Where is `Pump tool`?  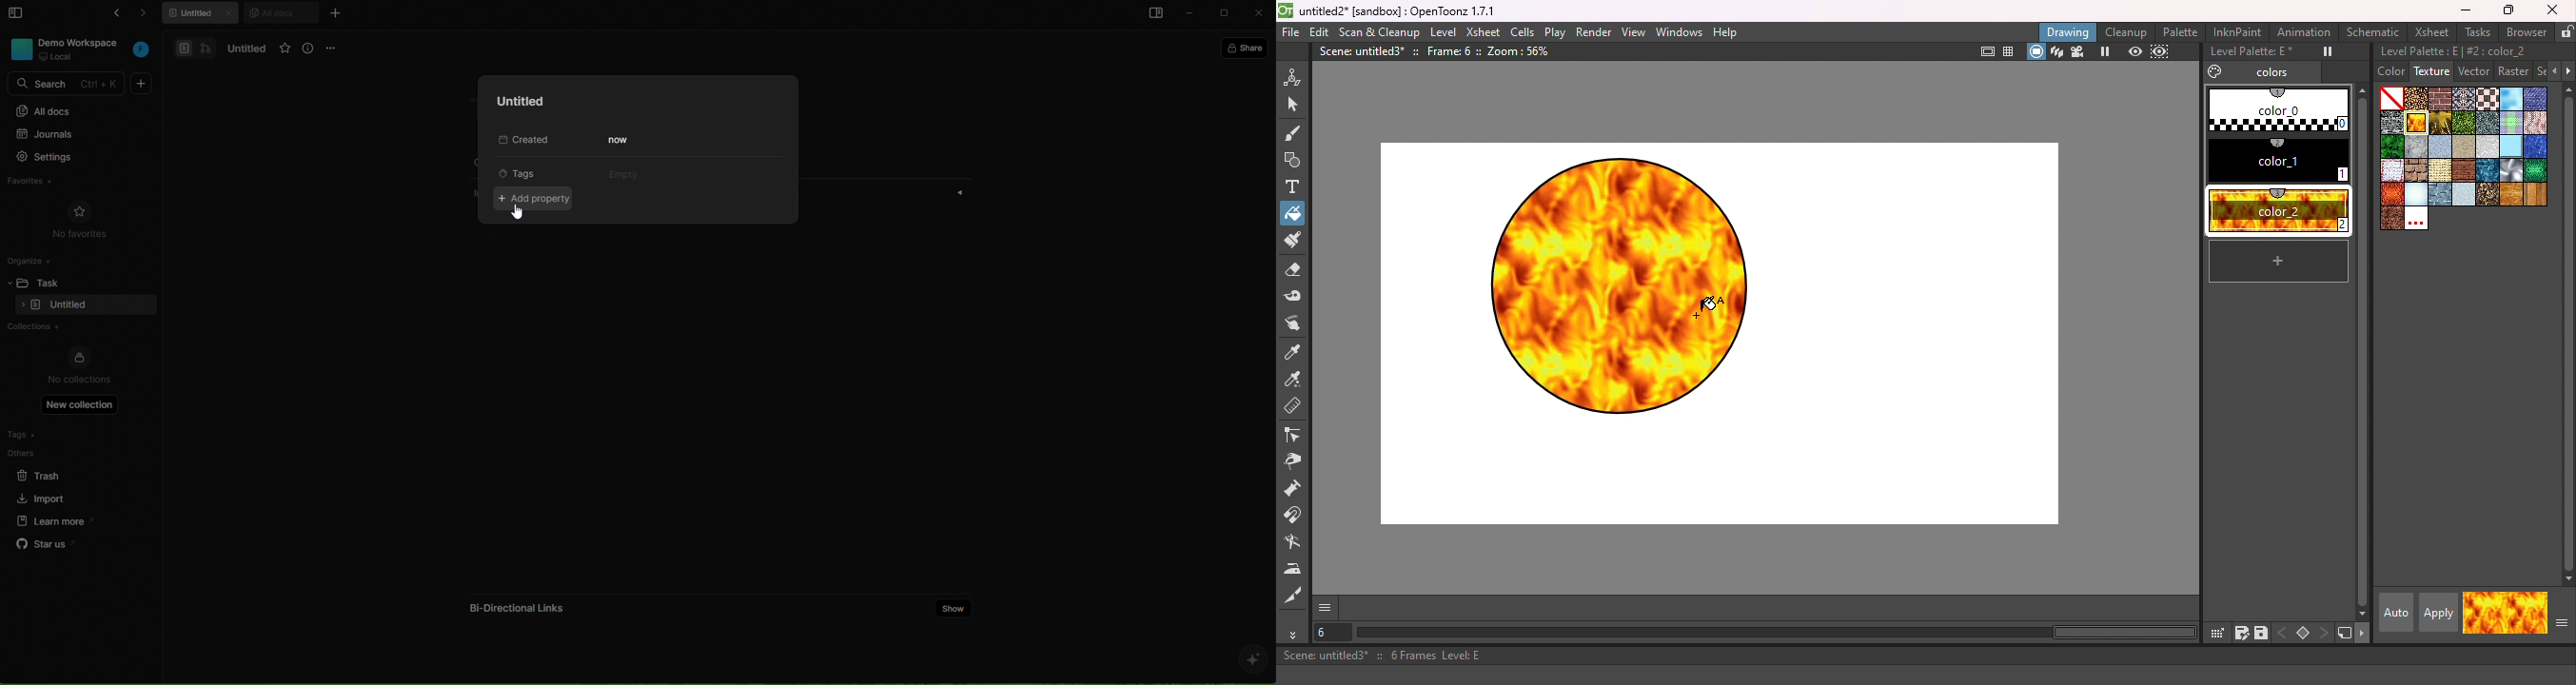 Pump tool is located at coordinates (1296, 488).